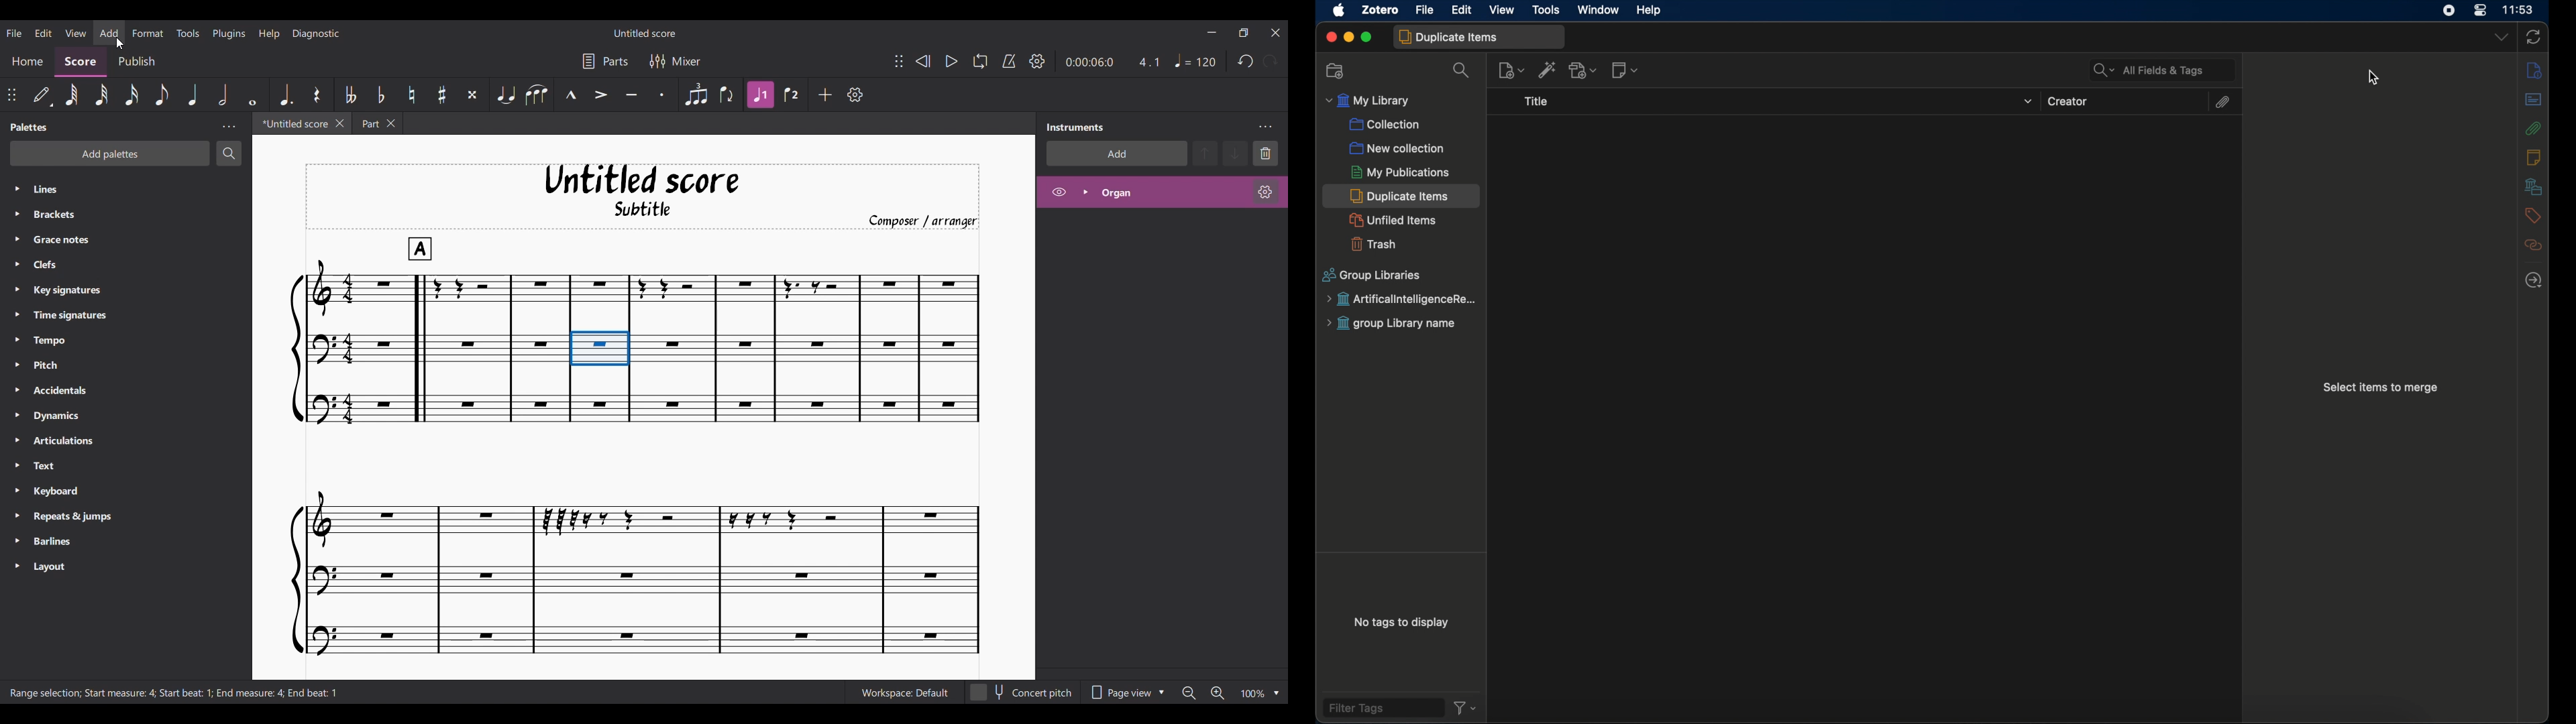 This screenshot has height=728, width=2576. I want to click on new note, so click(1625, 70).